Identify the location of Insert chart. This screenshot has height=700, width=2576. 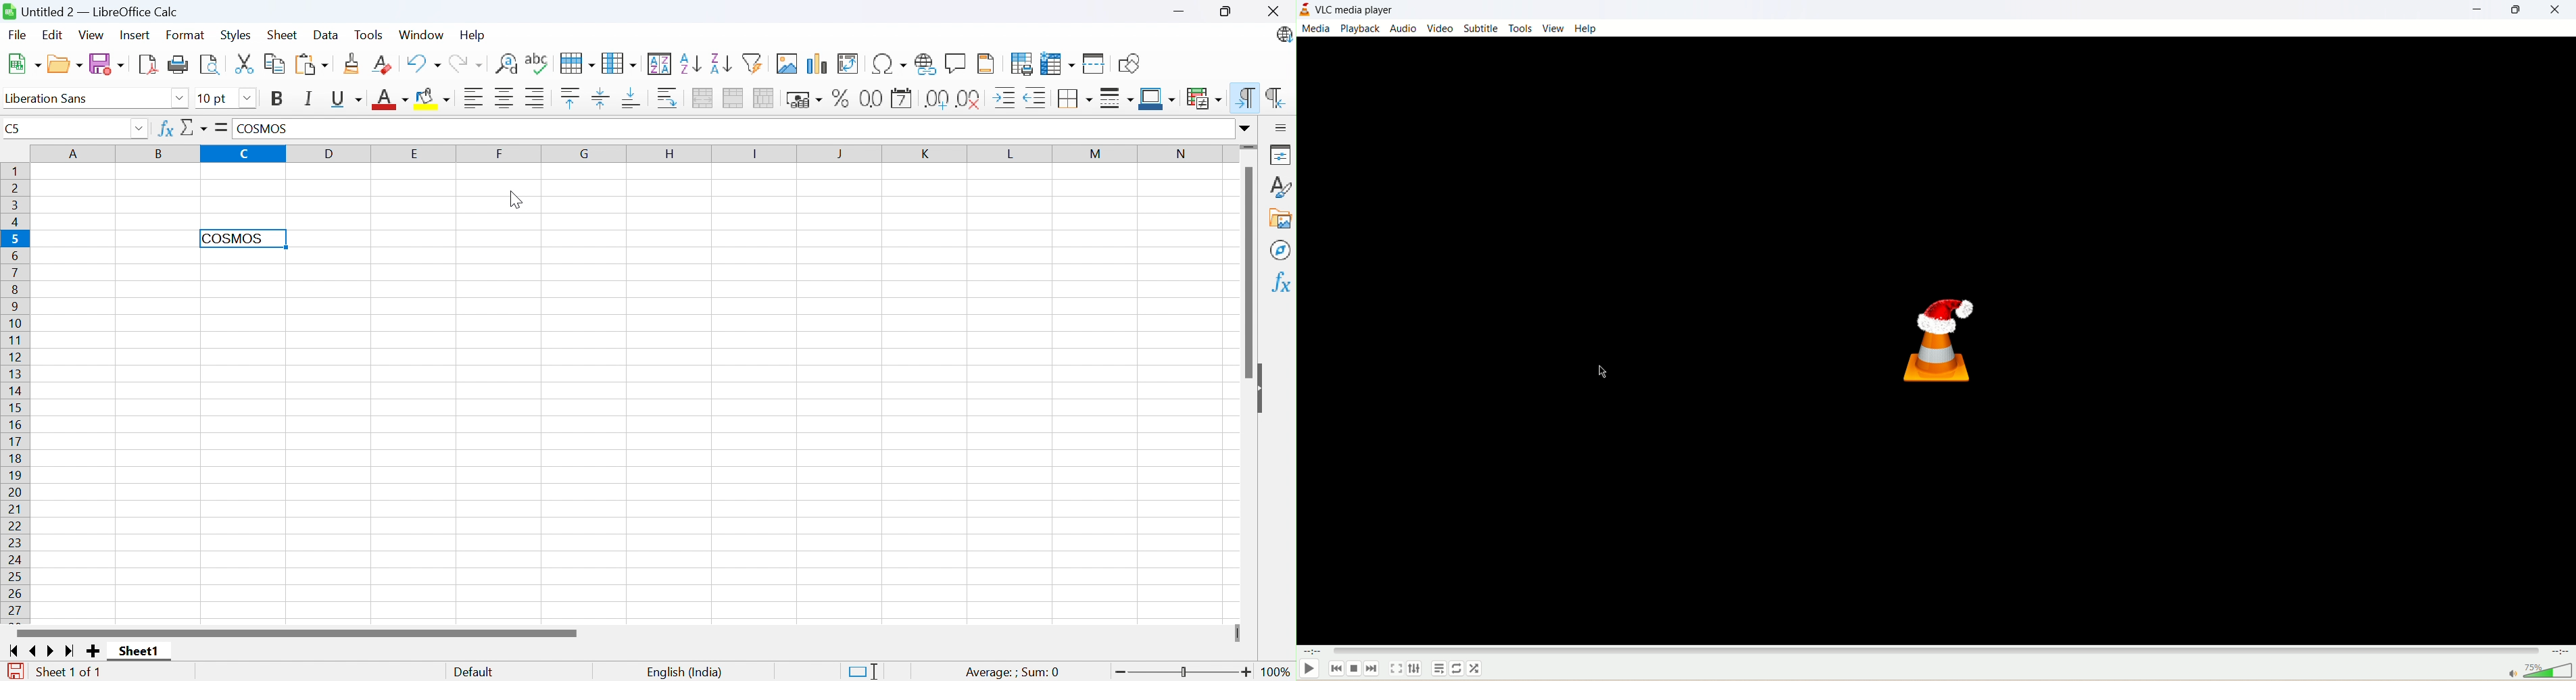
(818, 64).